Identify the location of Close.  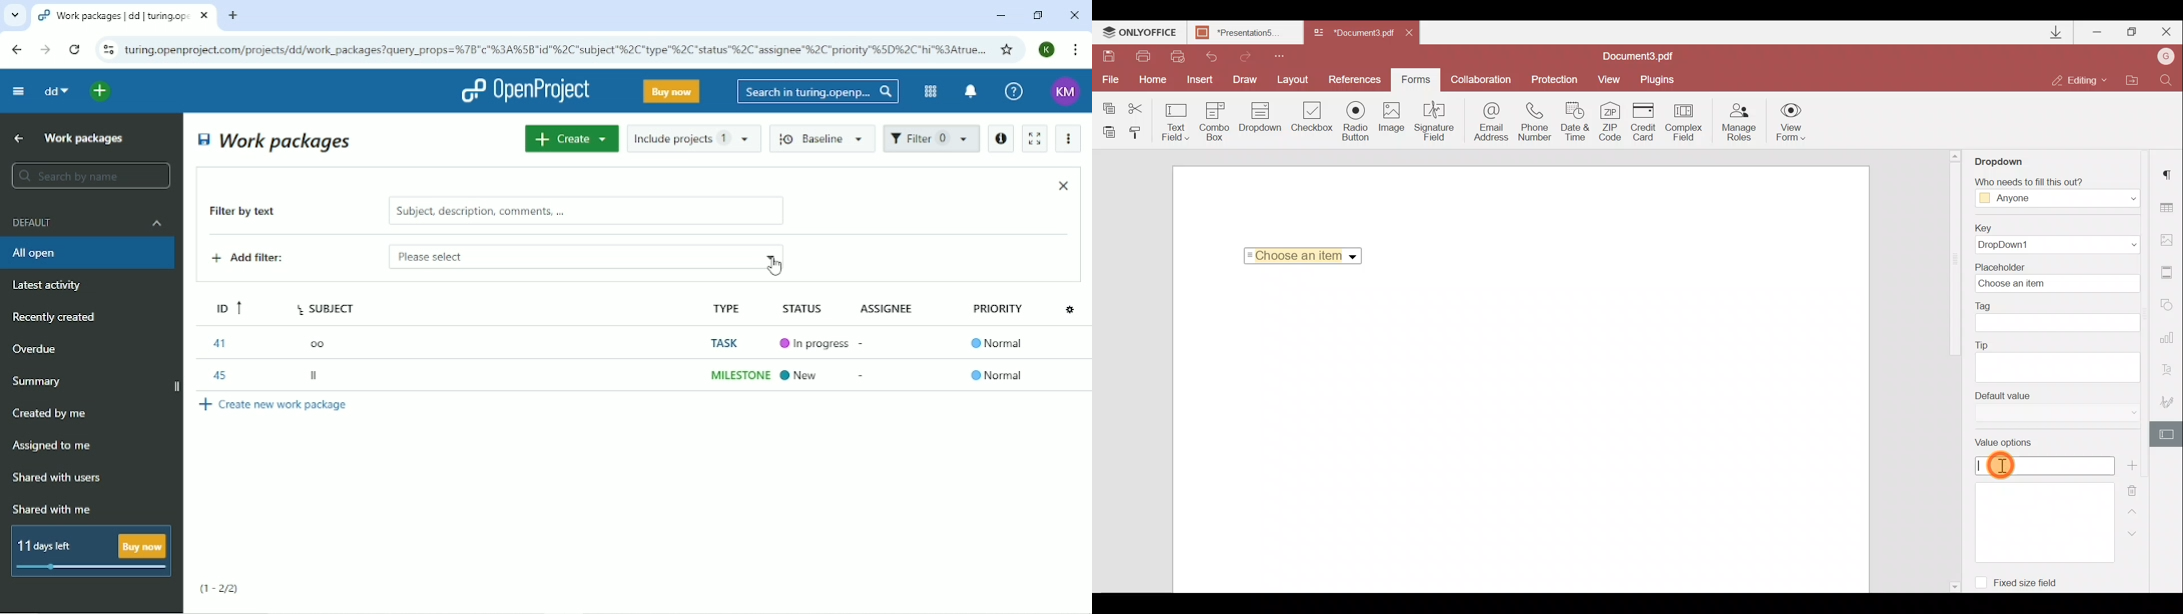
(1074, 15).